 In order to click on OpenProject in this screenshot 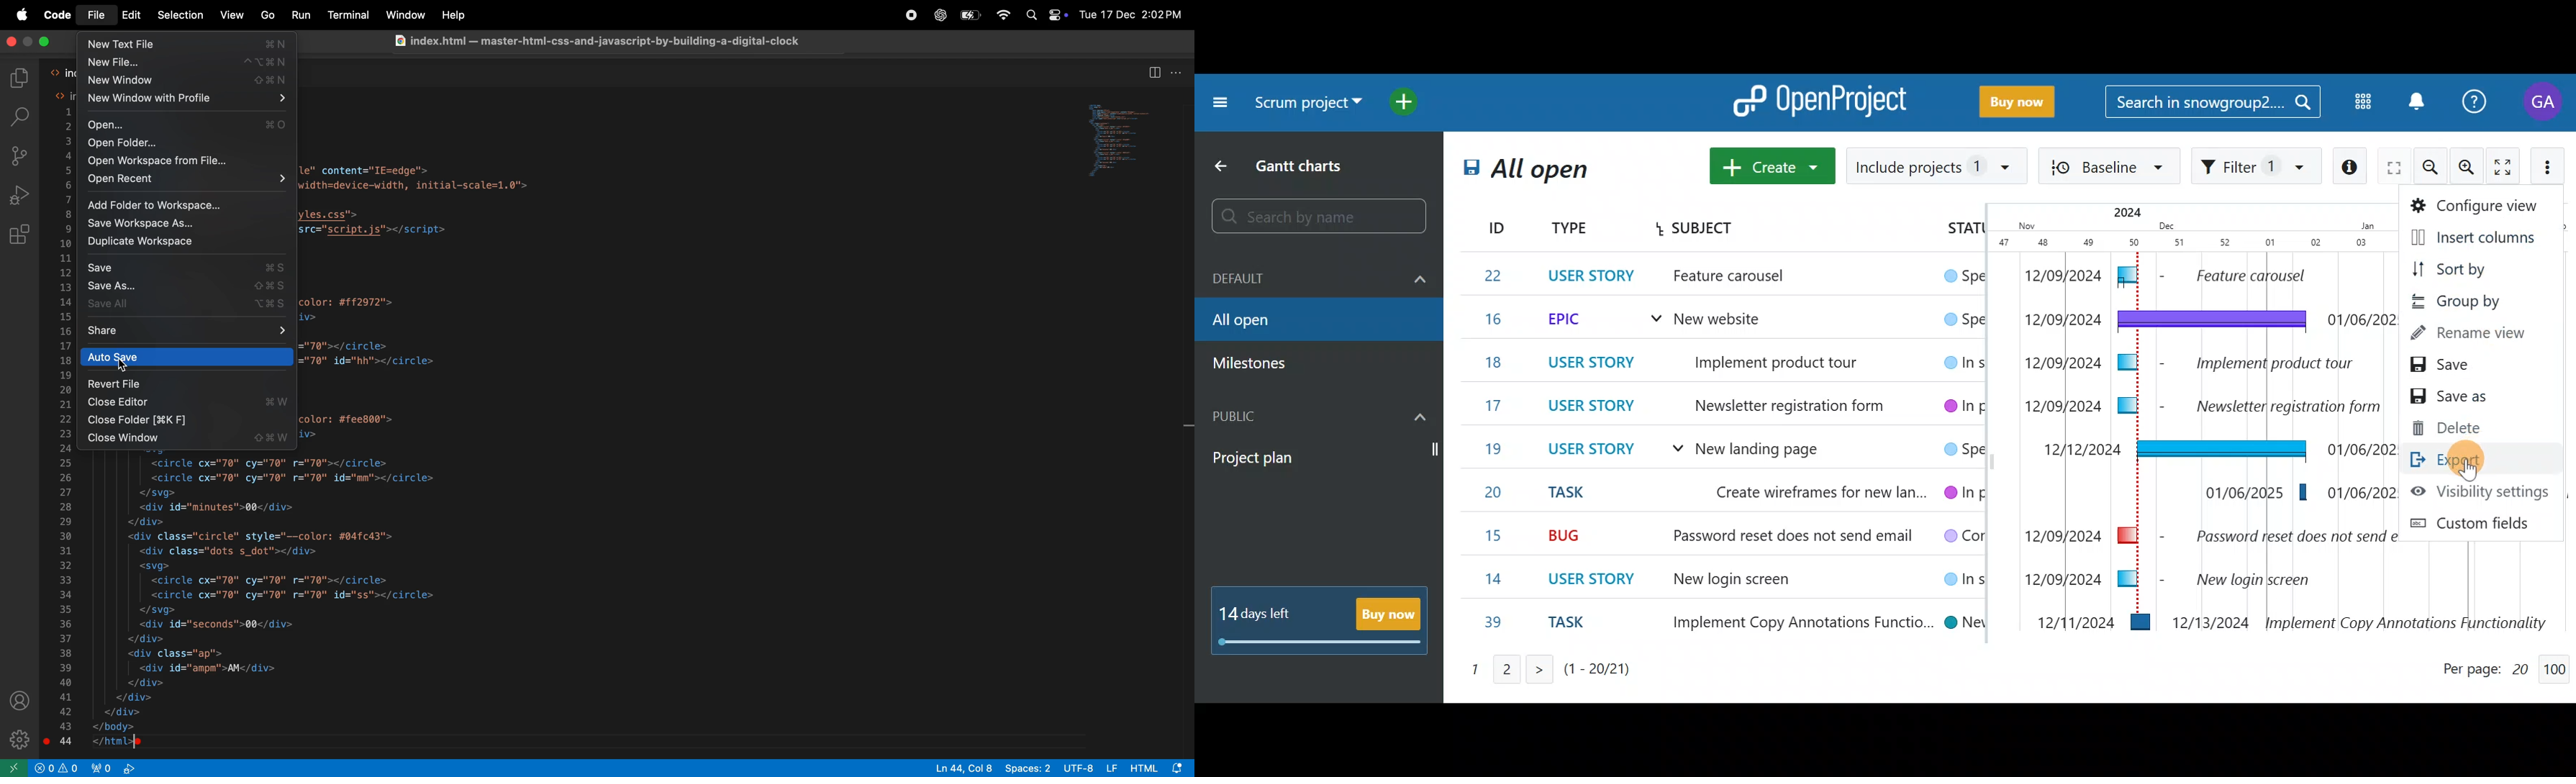, I will do `click(1825, 99)`.